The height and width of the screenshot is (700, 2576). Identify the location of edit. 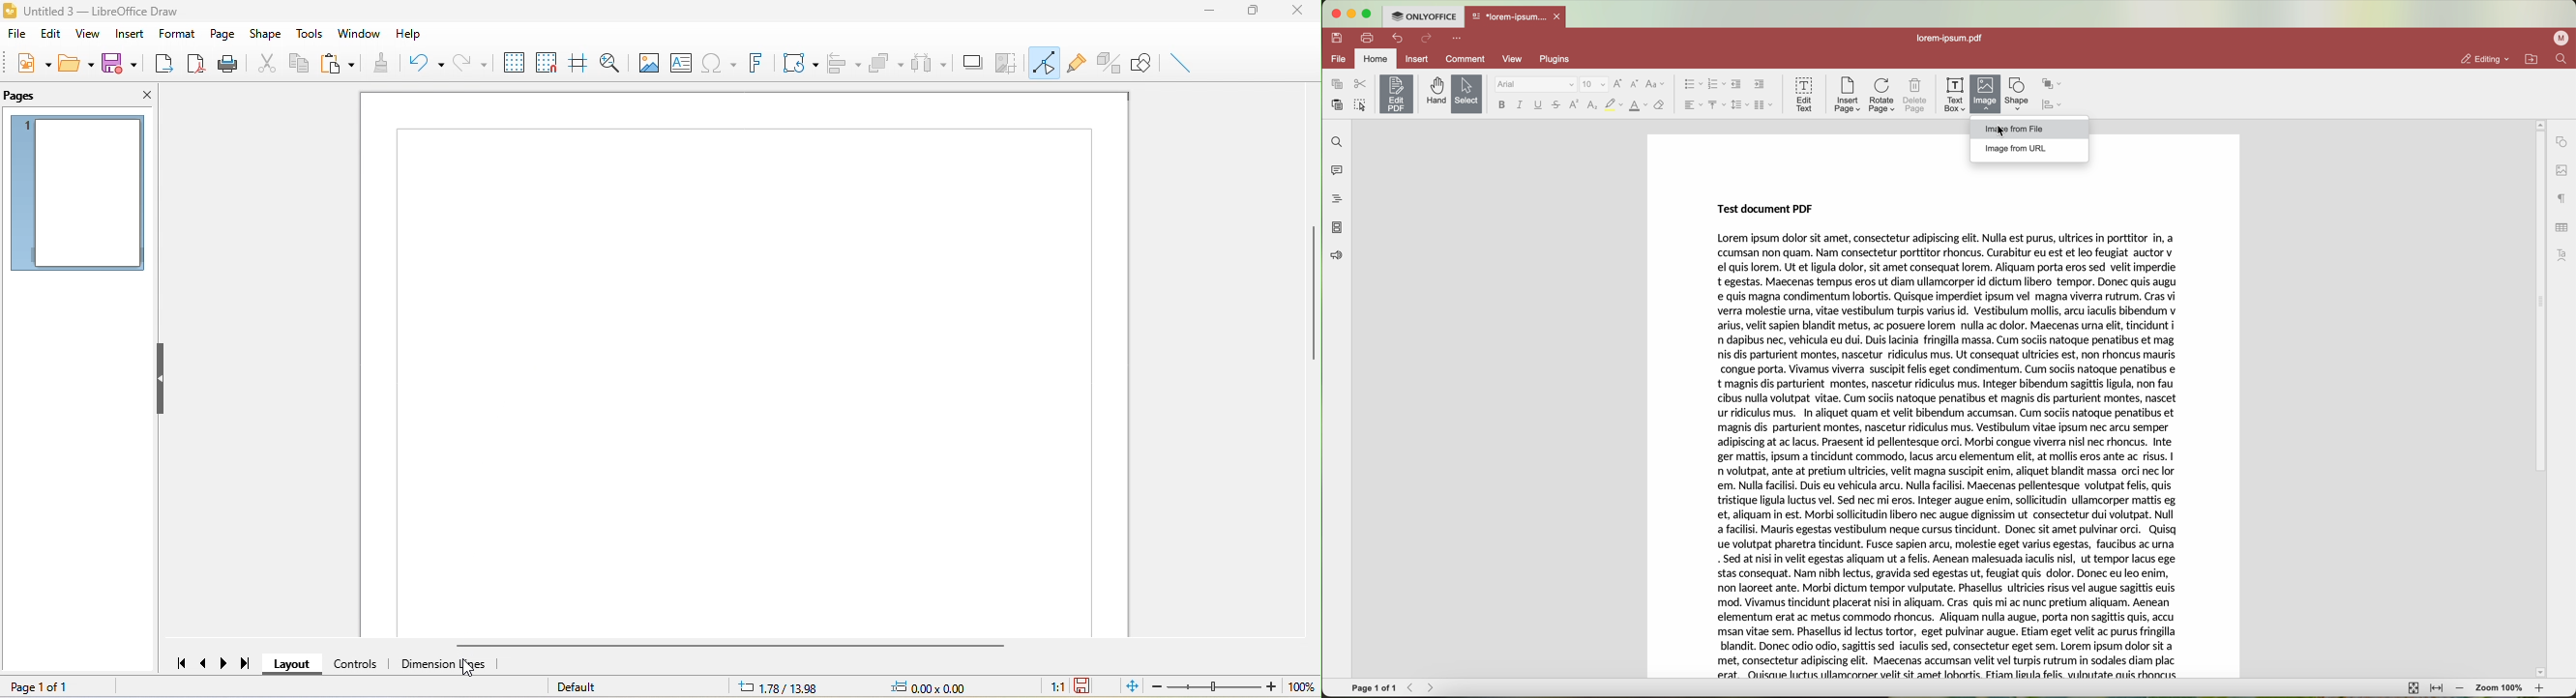
(51, 36).